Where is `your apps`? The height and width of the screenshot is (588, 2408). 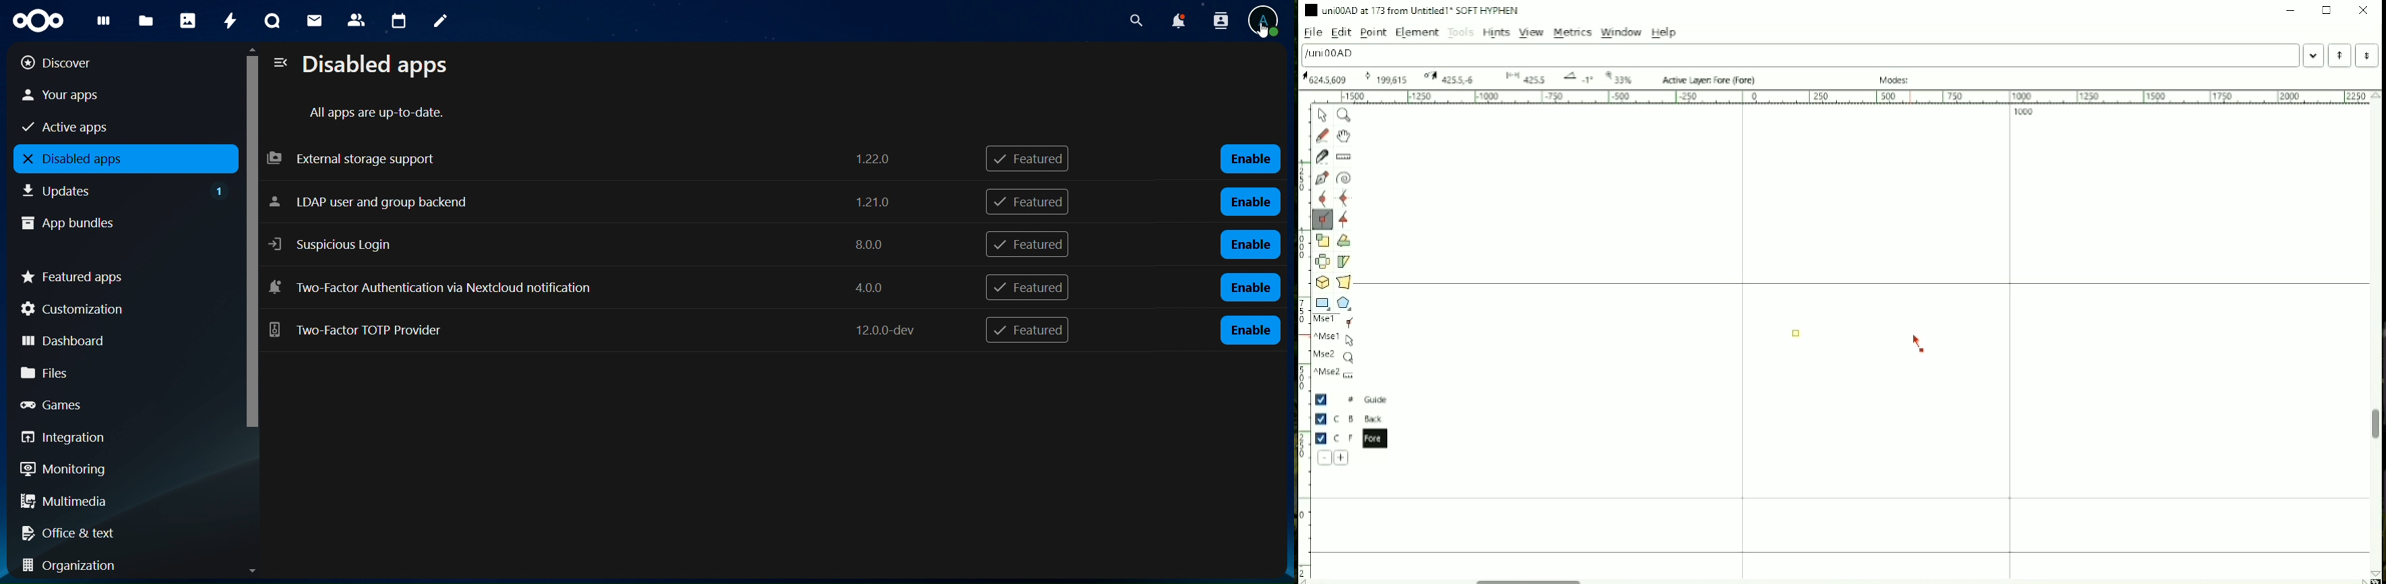
your apps is located at coordinates (109, 95).